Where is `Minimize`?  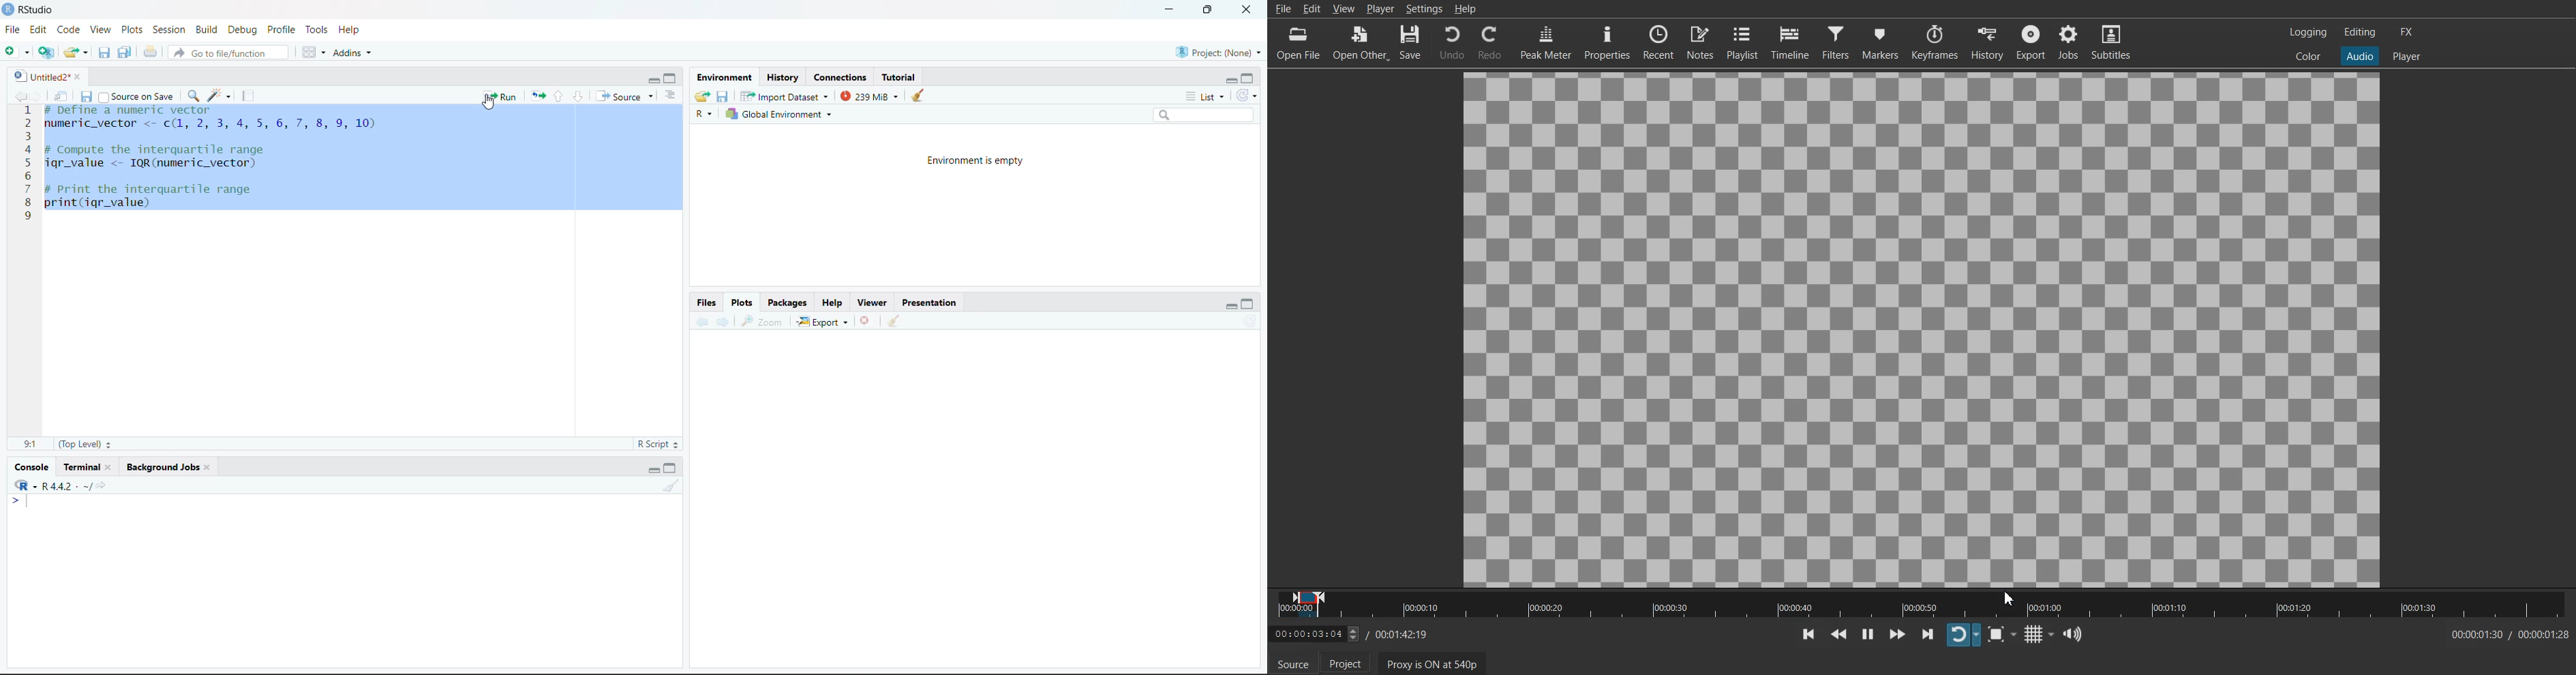 Minimize is located at coordinates (652, 468).